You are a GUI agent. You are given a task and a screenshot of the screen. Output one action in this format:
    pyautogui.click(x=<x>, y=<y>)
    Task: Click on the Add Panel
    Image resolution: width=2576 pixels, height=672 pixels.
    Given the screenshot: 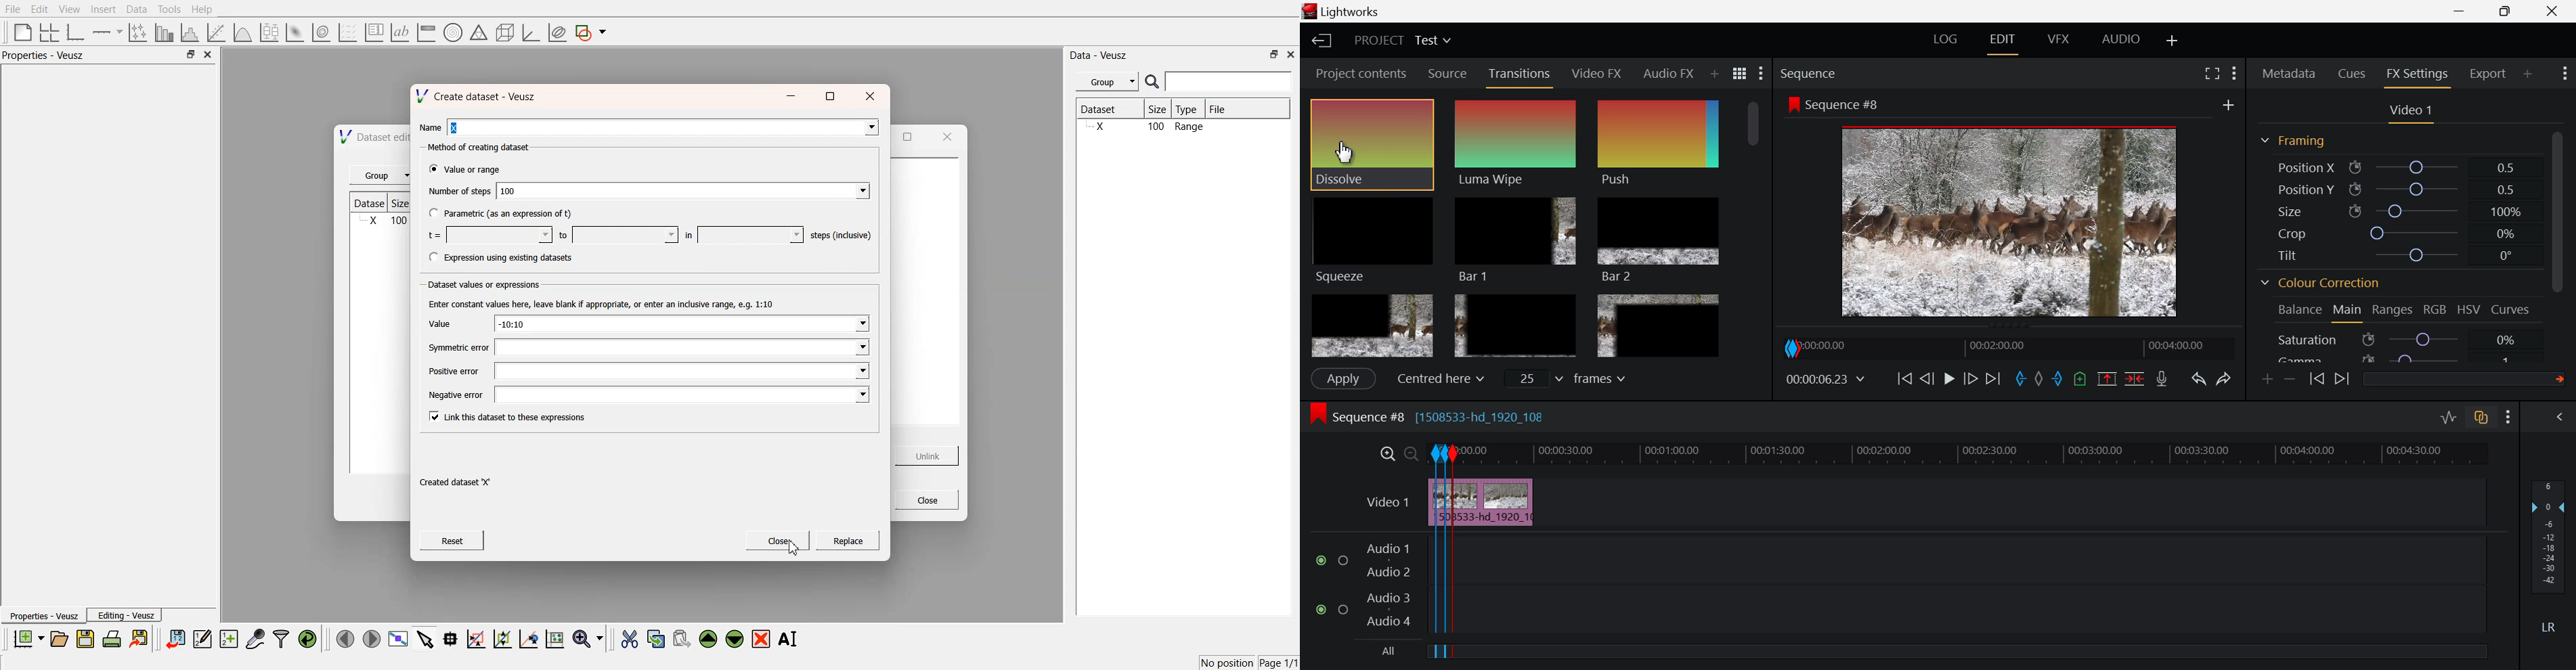 What is the action you would take?
    pyautogui.click(x=1713, y=75)
    